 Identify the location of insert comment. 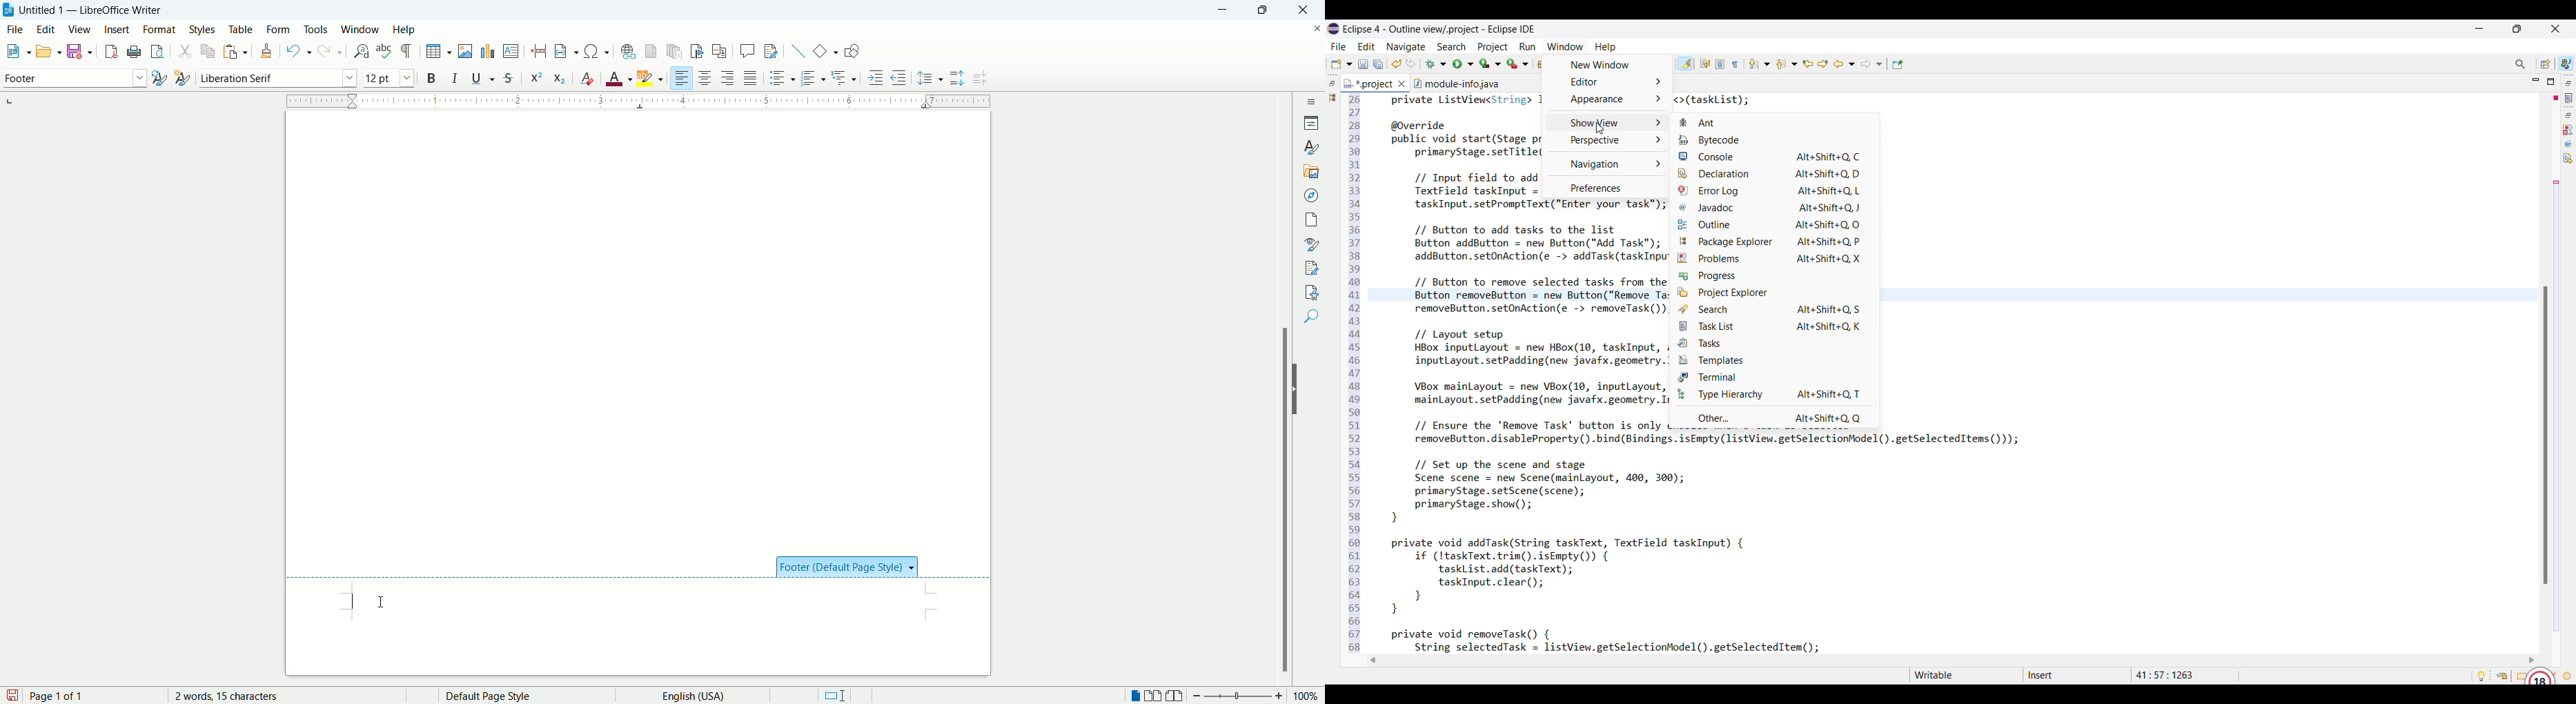
(747, 50).